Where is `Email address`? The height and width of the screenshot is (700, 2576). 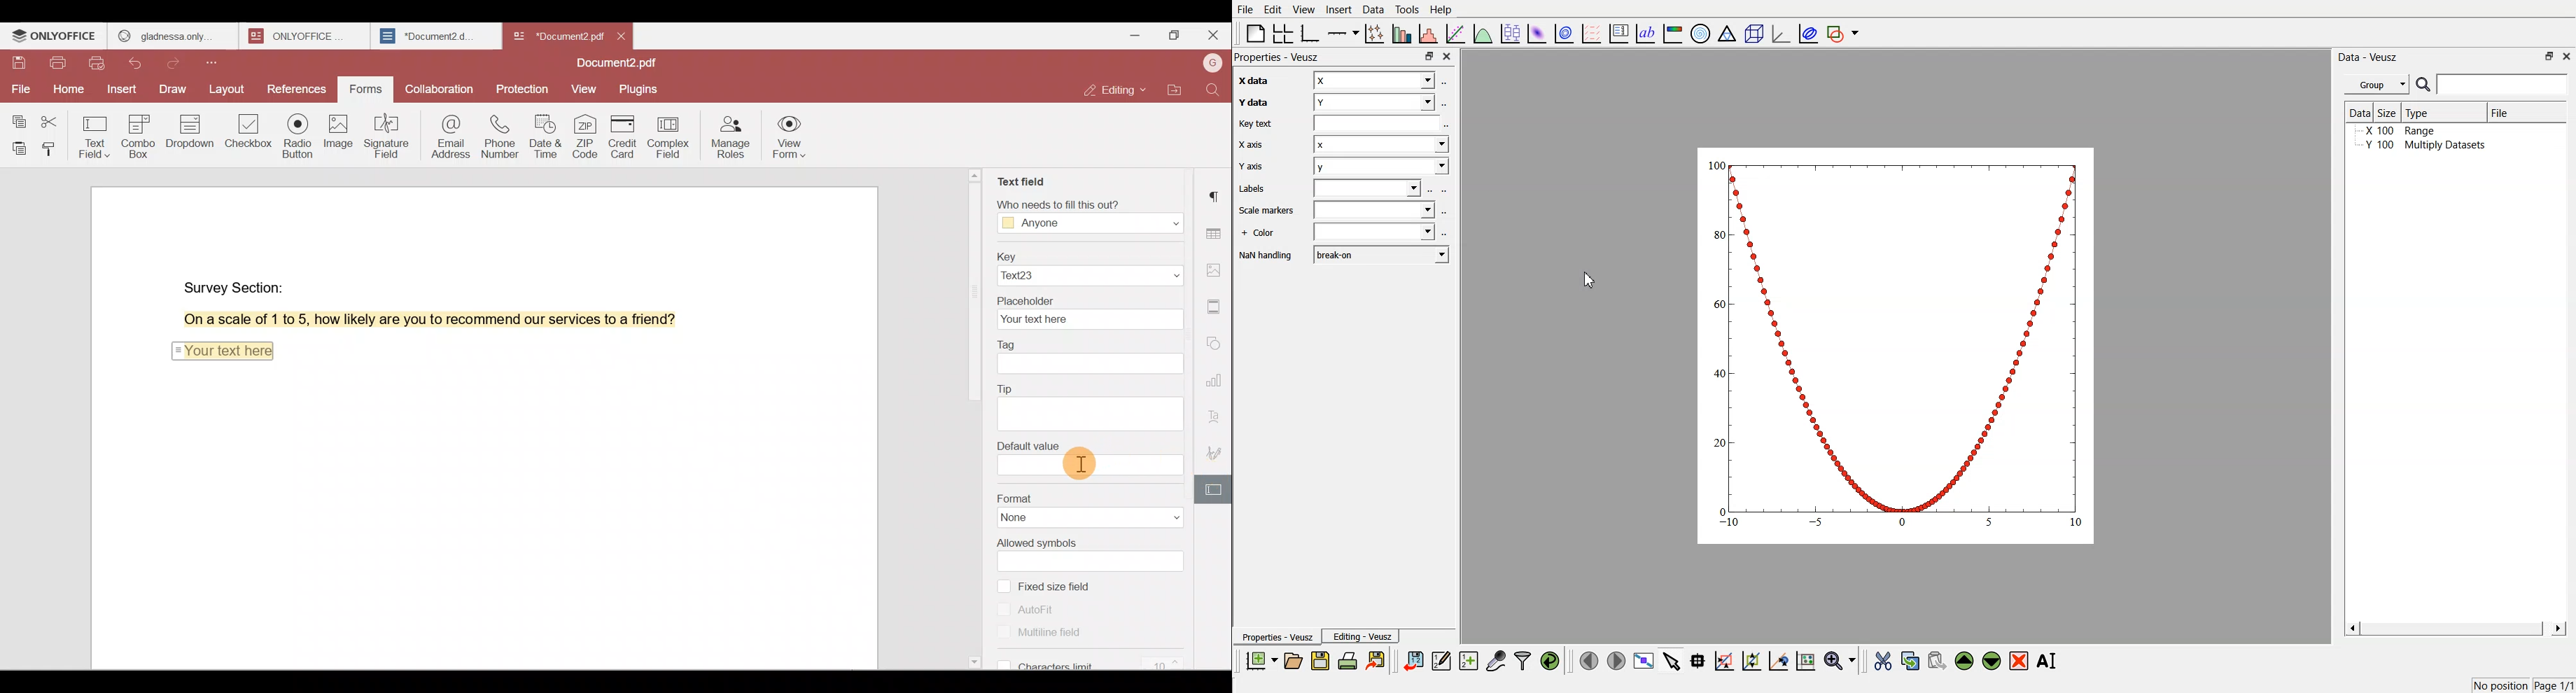 Email address is located at coordinates (445, 134).